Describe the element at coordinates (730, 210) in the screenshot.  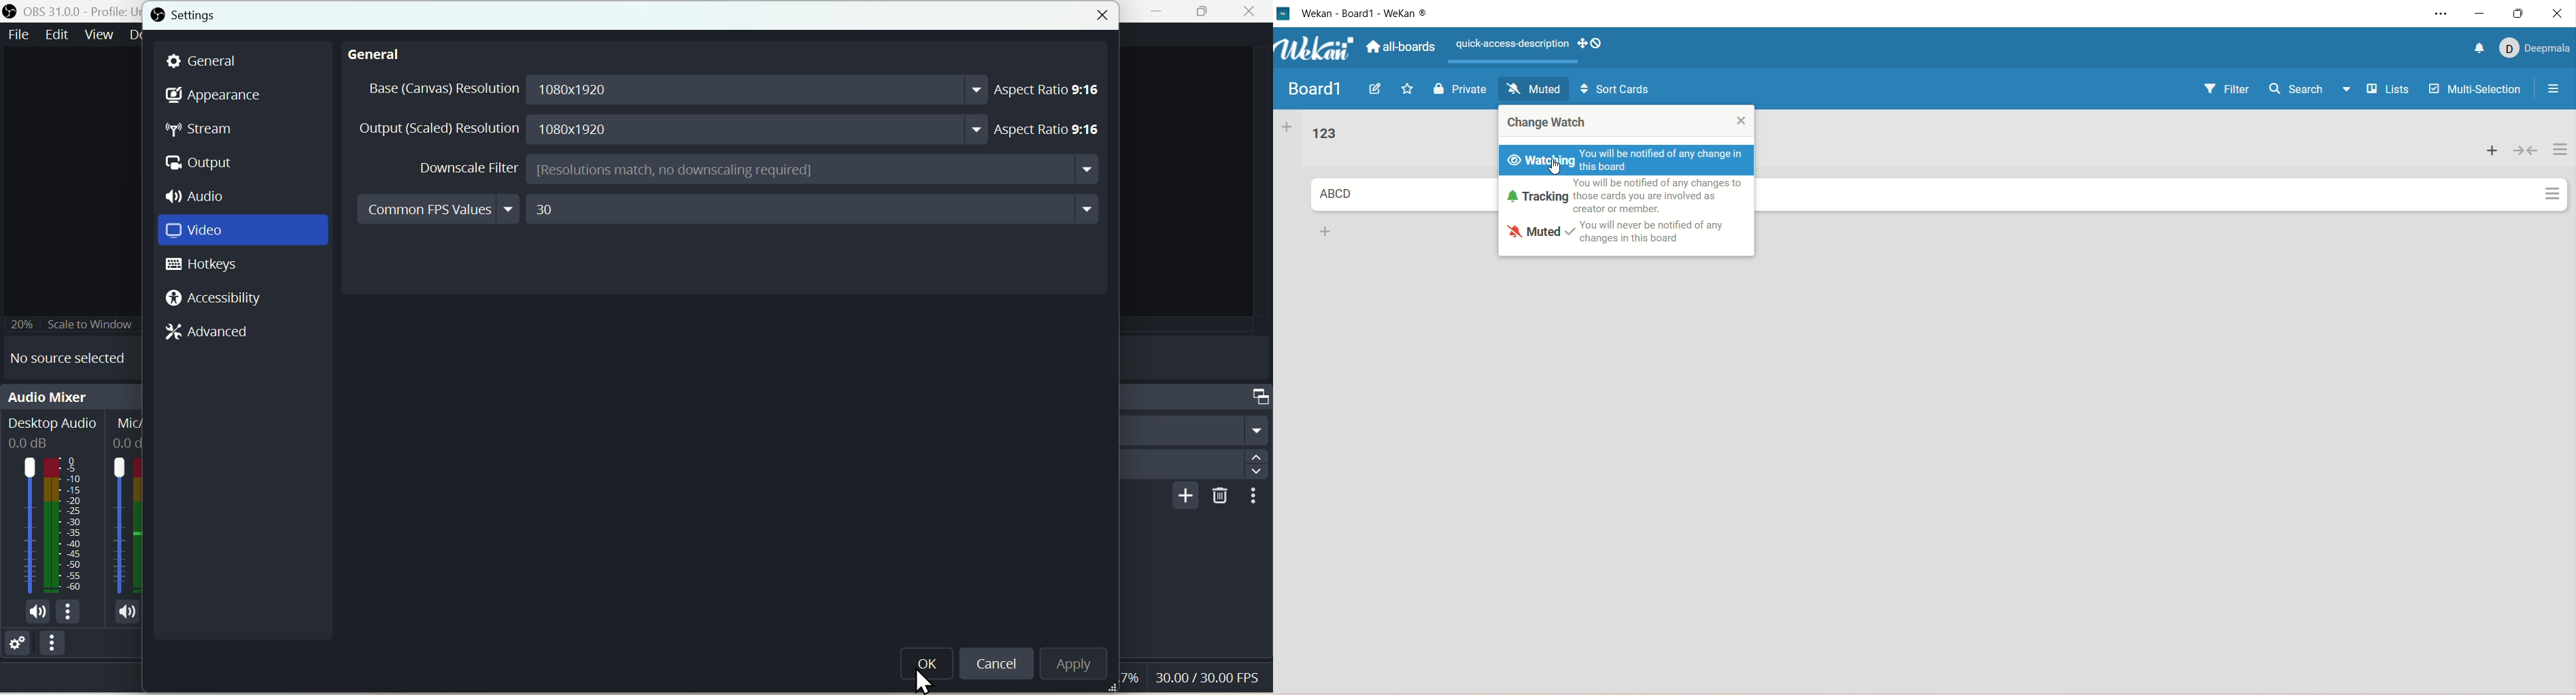
I see `Common FPS values` at that location.